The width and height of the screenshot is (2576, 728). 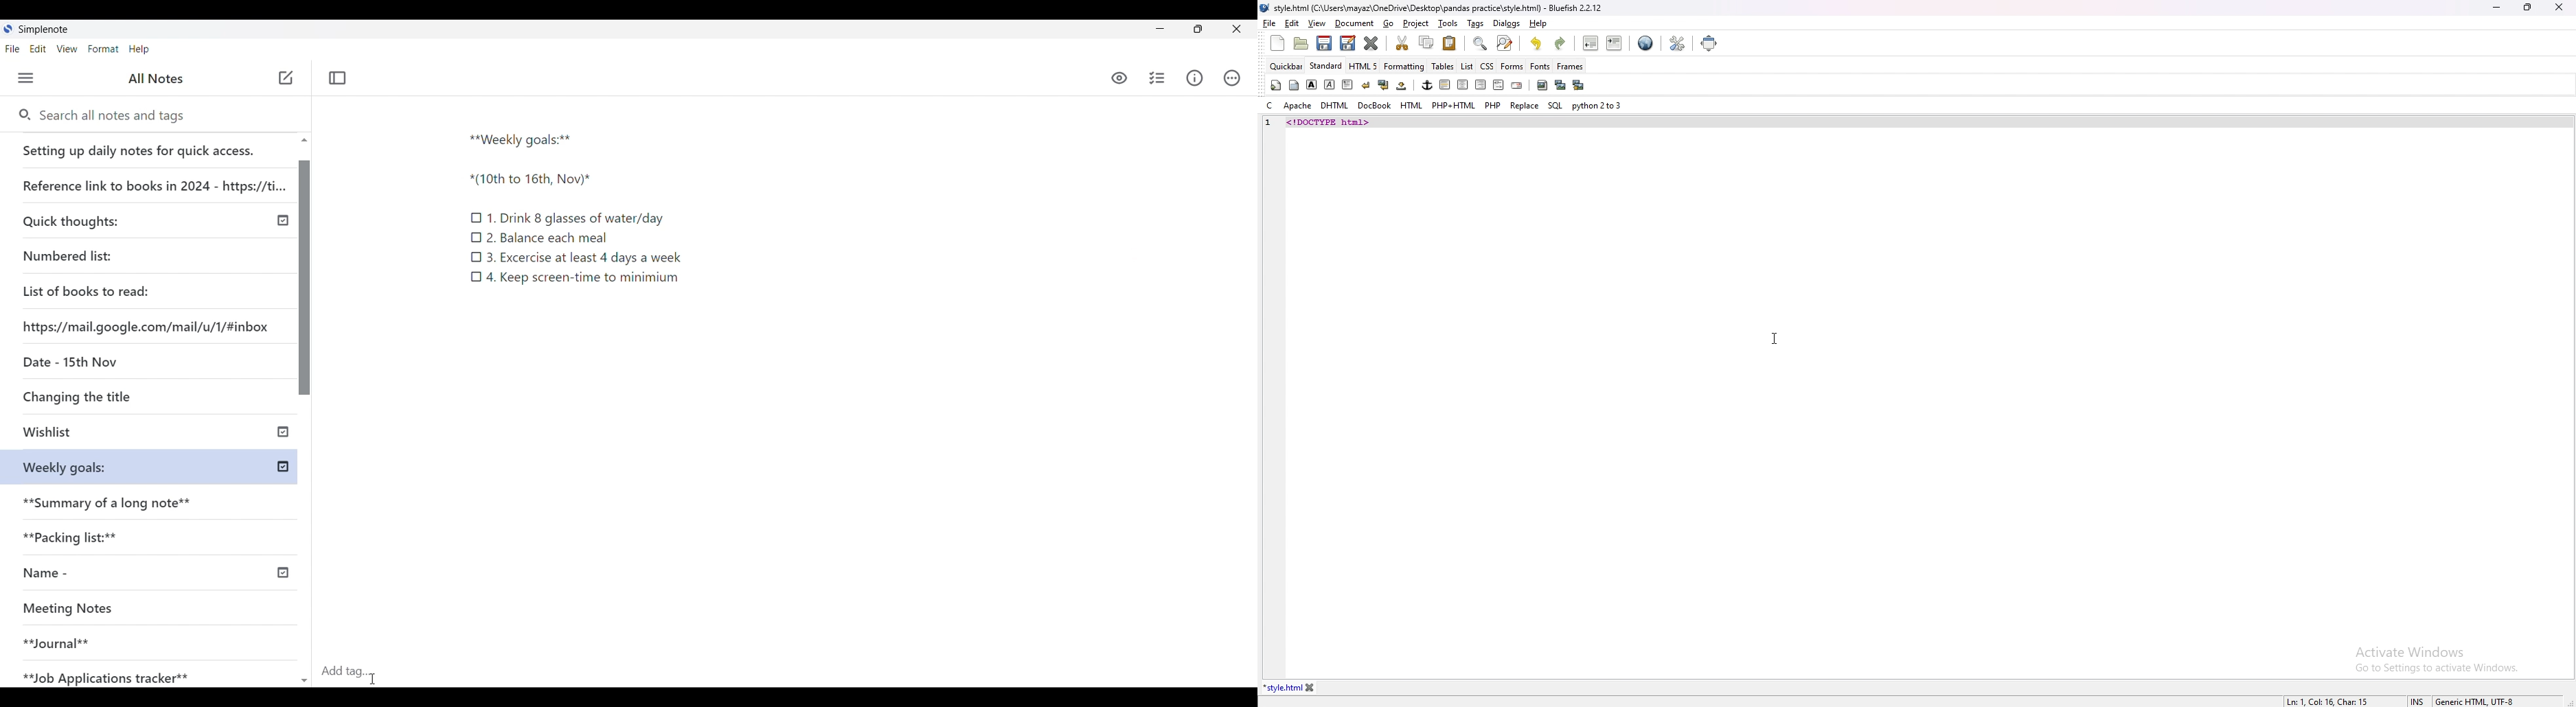 What do you see at coordinates (283, 430) in the screenshot?
I see `published` at bounding box center [283, 430].